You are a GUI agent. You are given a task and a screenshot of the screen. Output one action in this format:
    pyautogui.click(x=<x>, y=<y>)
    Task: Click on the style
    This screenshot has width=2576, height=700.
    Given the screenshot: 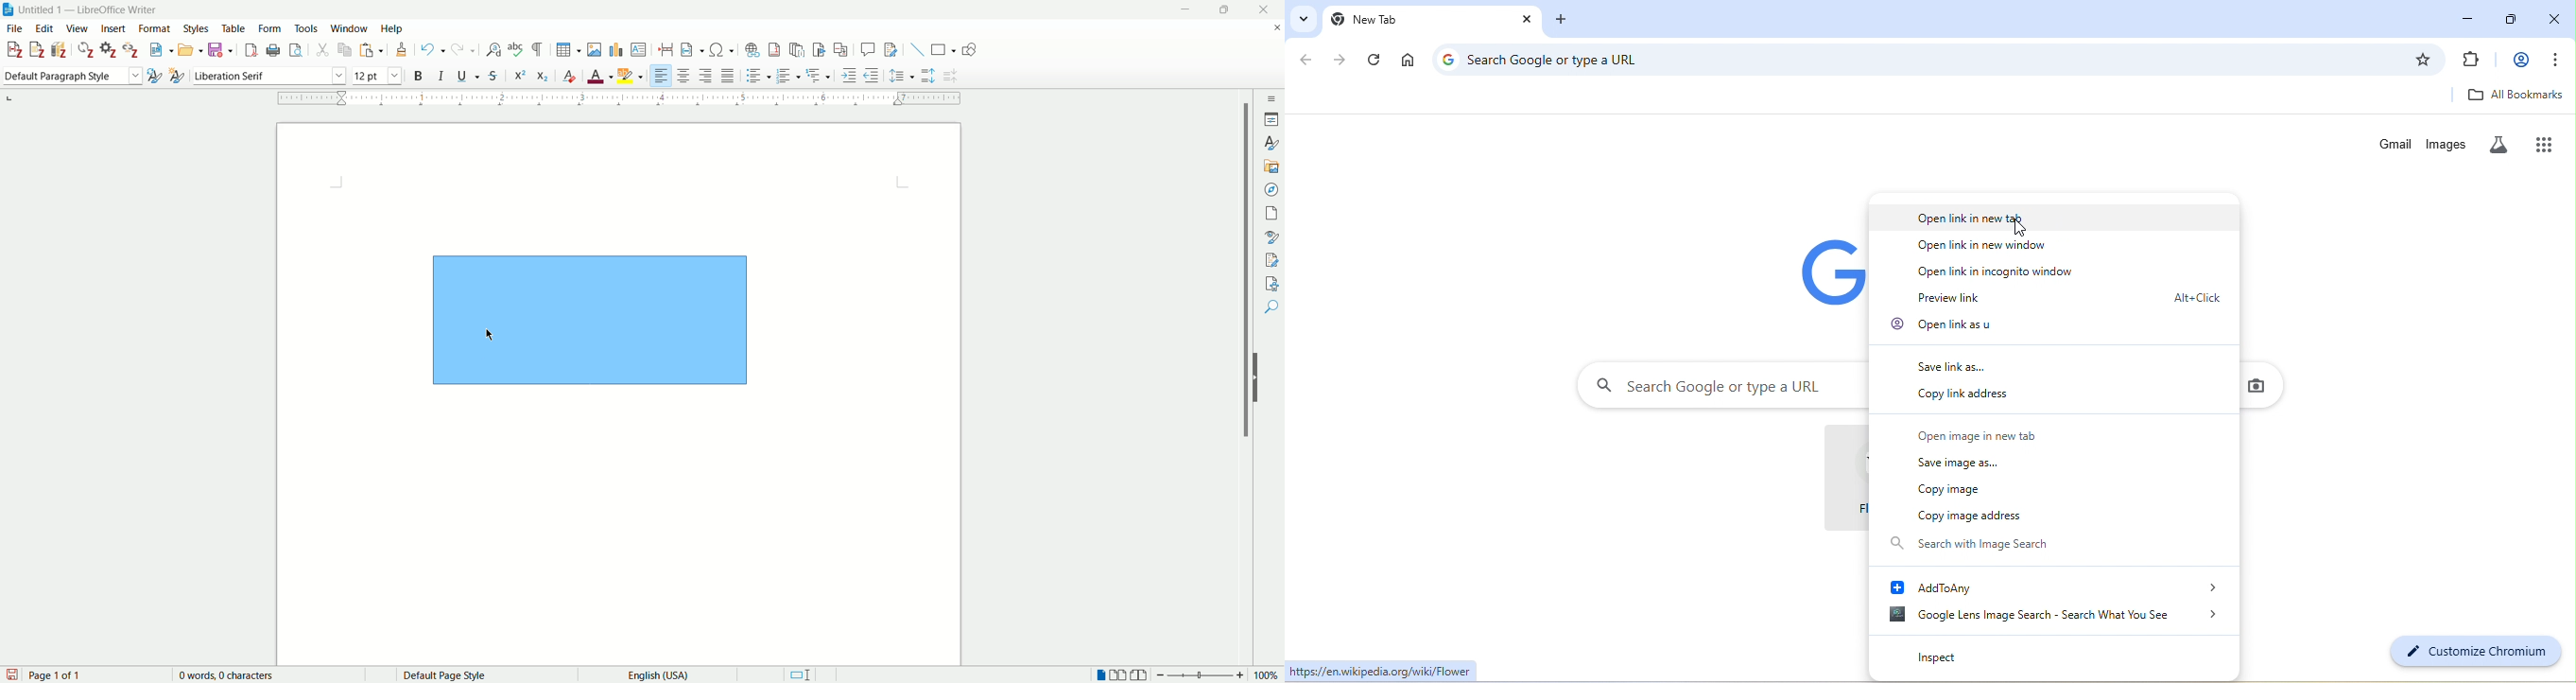 What is the action you would take?
    pyautogui.click(x=1269, y=142)
    